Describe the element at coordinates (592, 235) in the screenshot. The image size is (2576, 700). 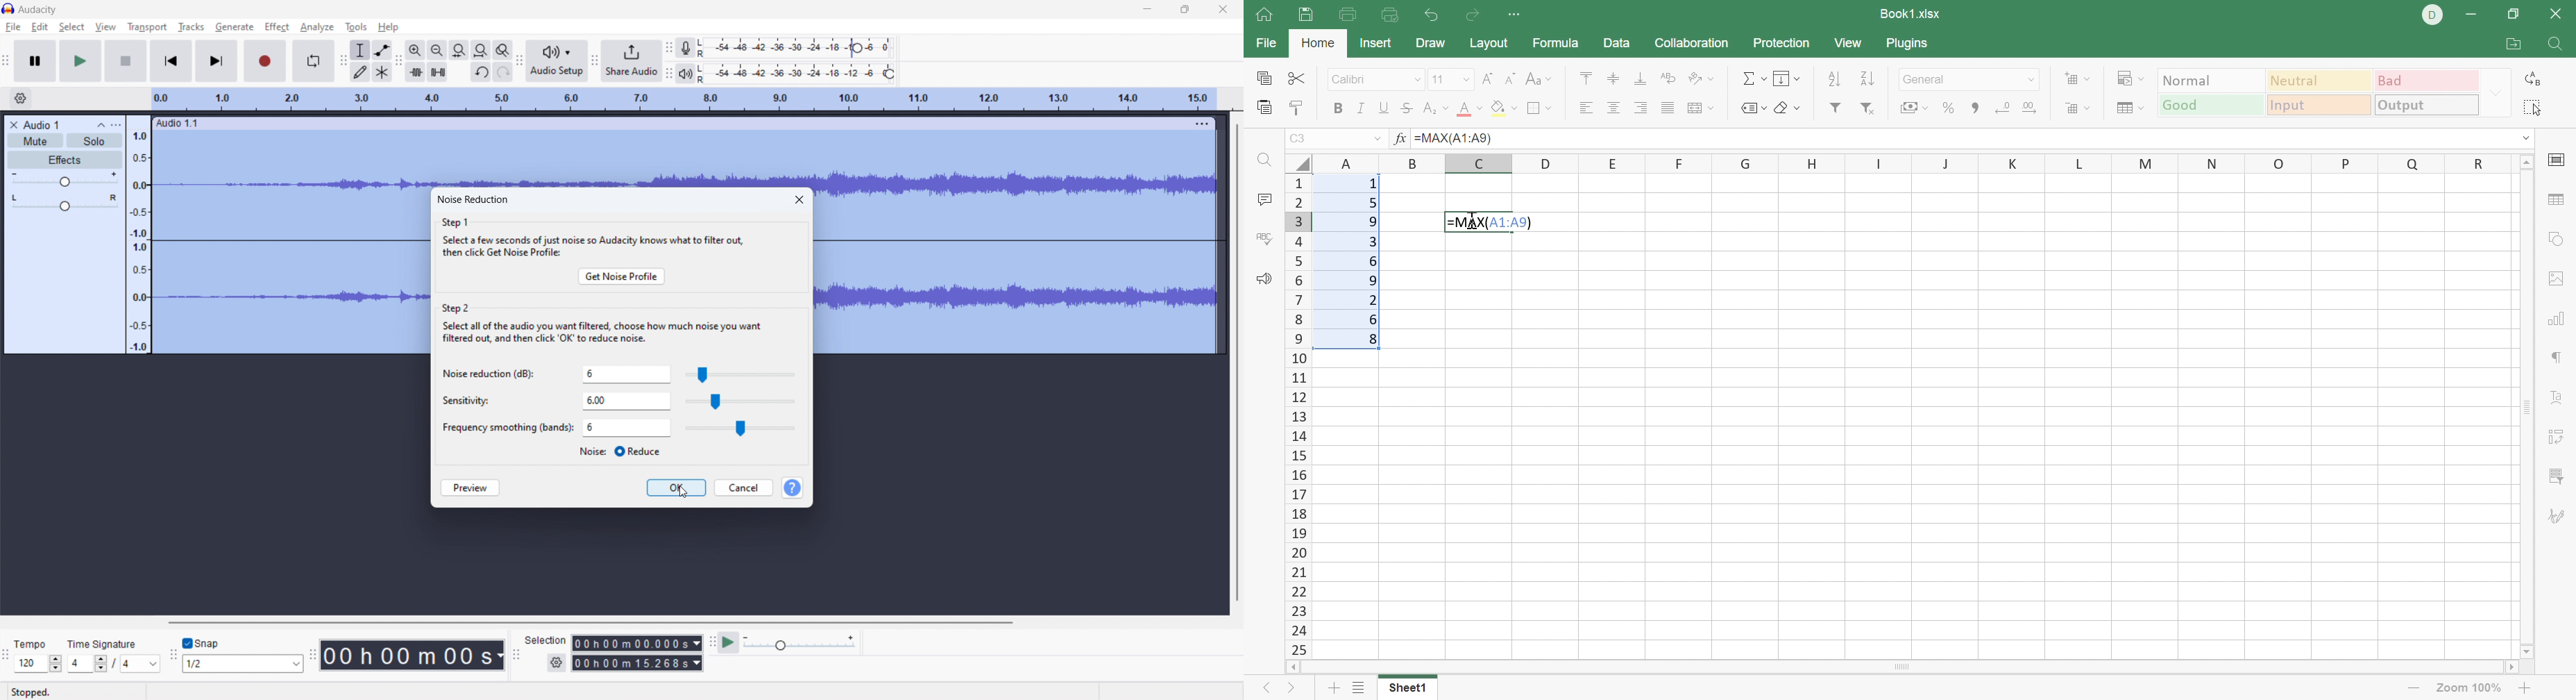
I see `step 1` at that location.